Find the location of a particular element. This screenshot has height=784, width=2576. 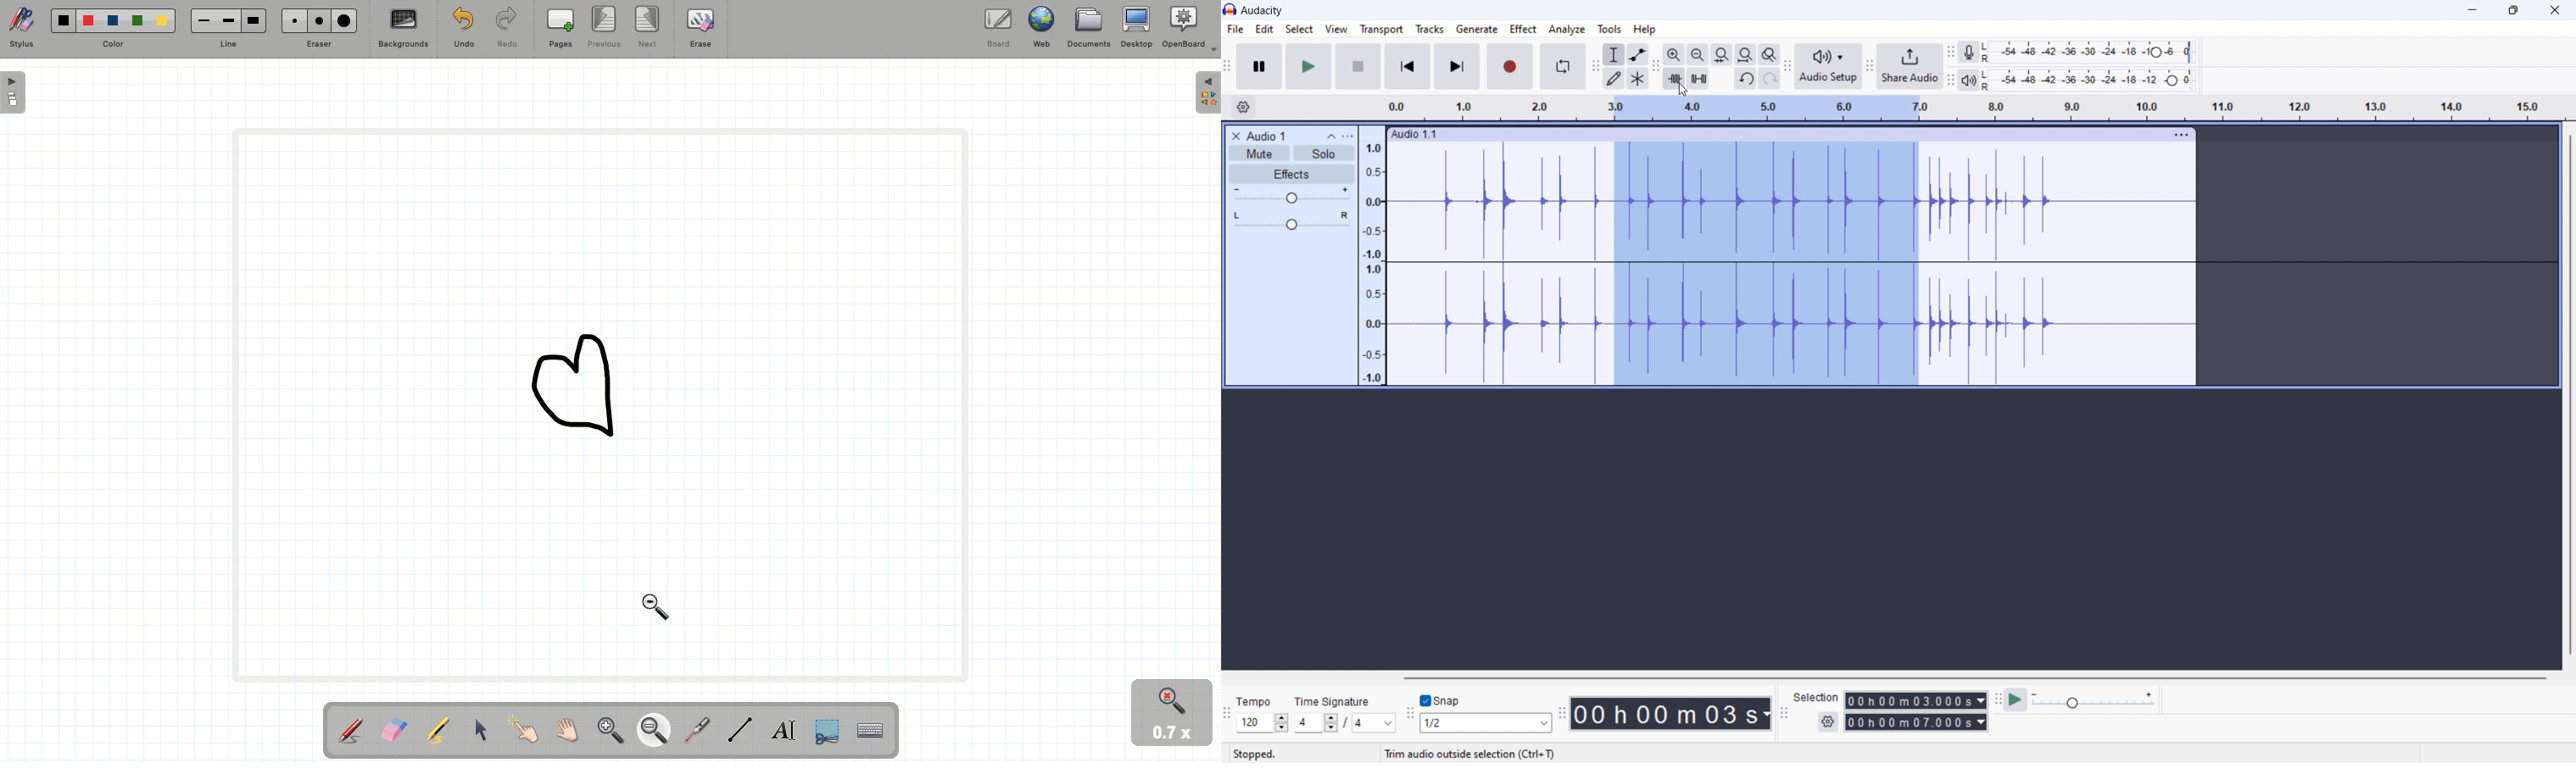

play at speed toolbar is located at coordinates (1997, 700).